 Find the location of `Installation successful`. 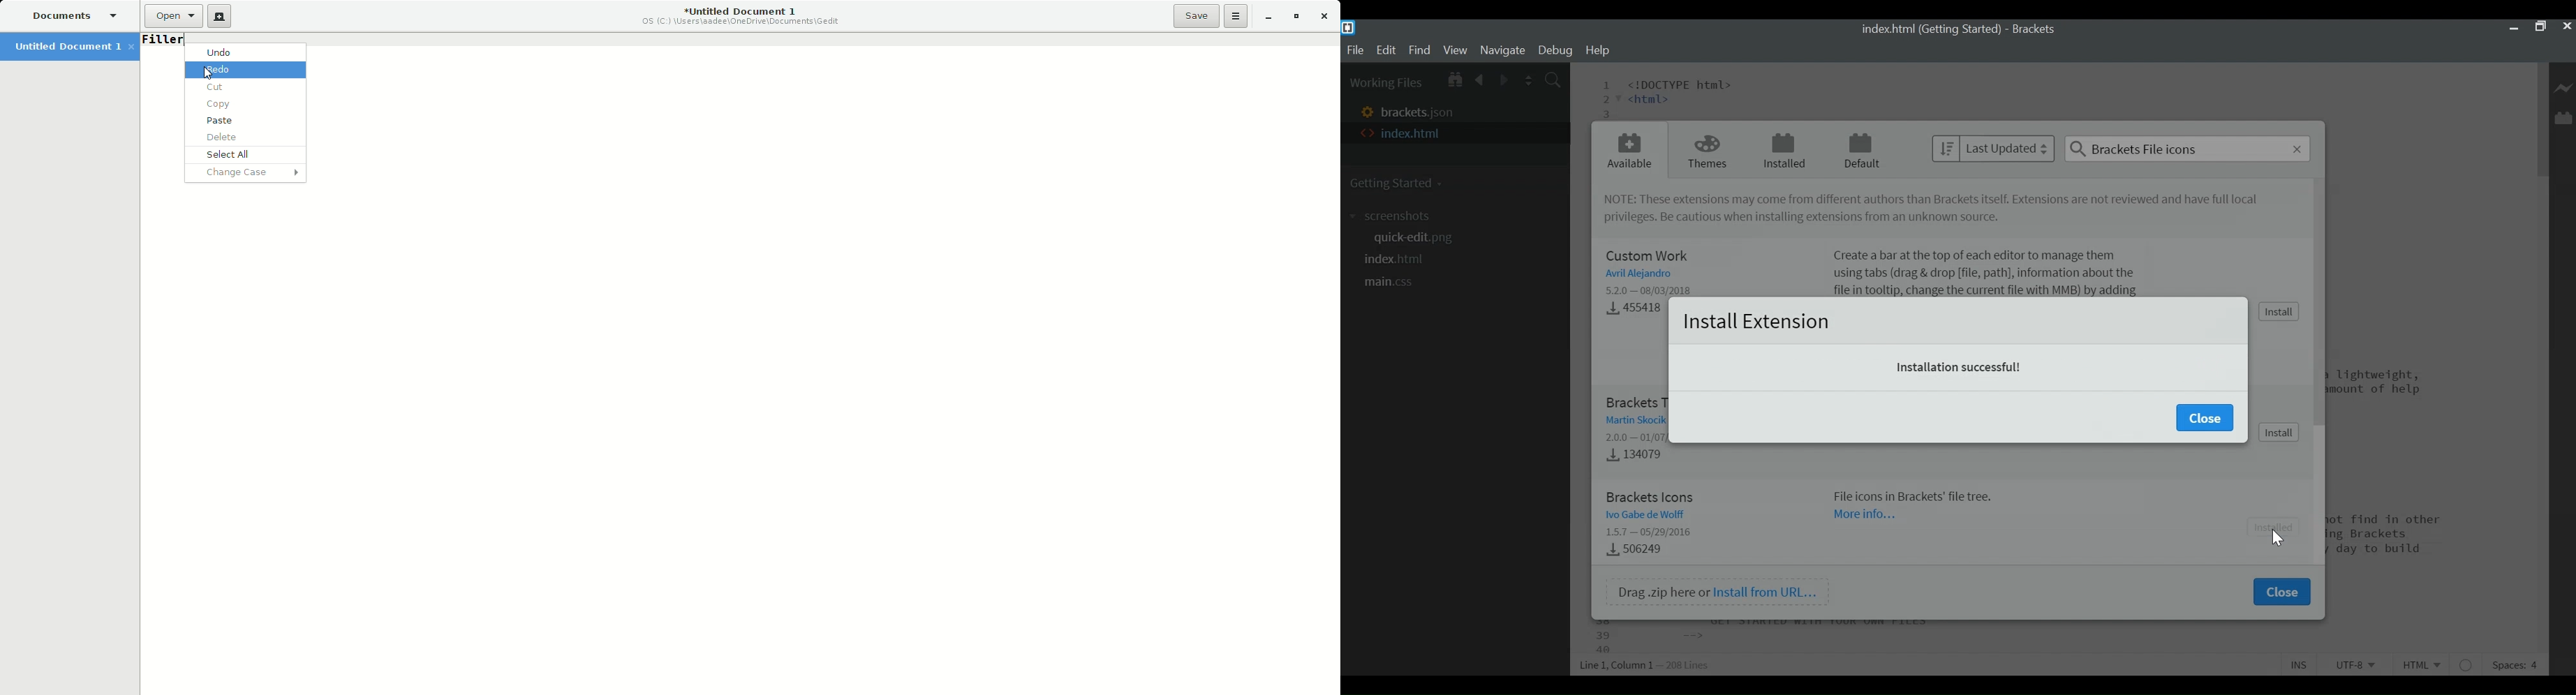

Installation successful is located at coordinates (1956, 368).